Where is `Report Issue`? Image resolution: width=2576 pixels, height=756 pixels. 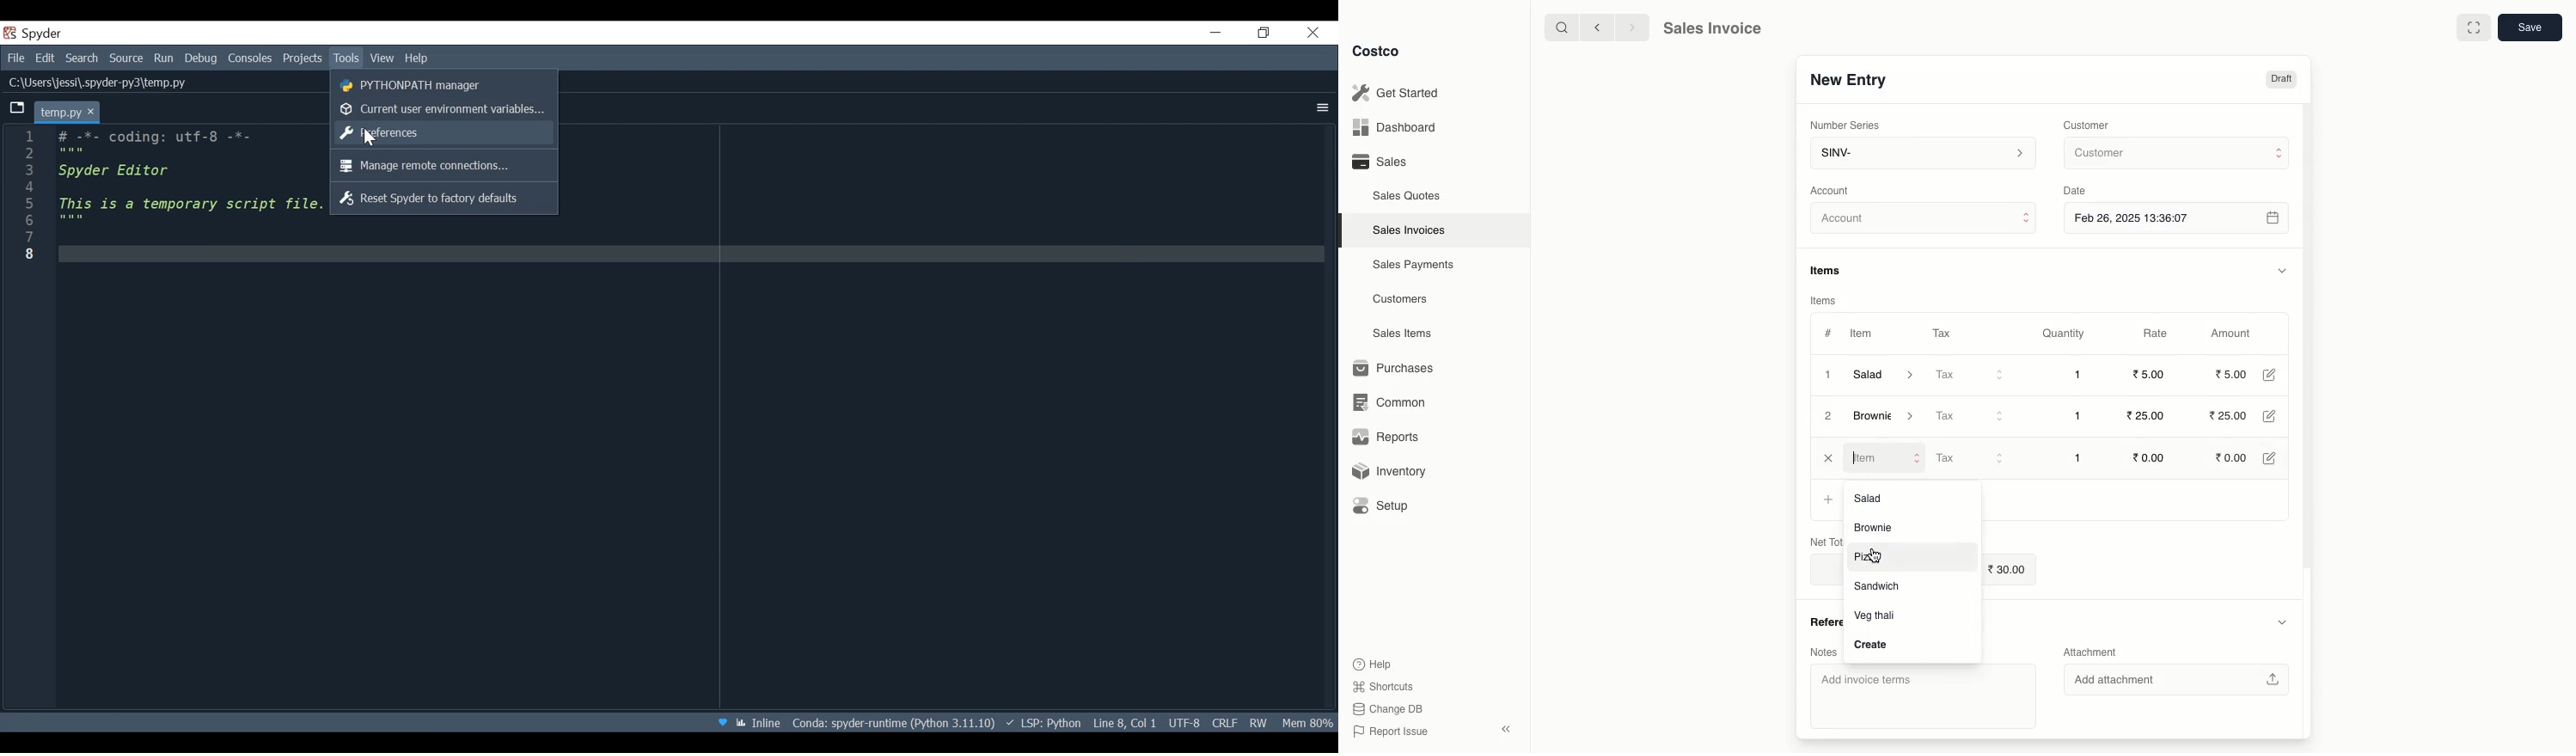 Report Issue is located at coordinates (1387, 732).